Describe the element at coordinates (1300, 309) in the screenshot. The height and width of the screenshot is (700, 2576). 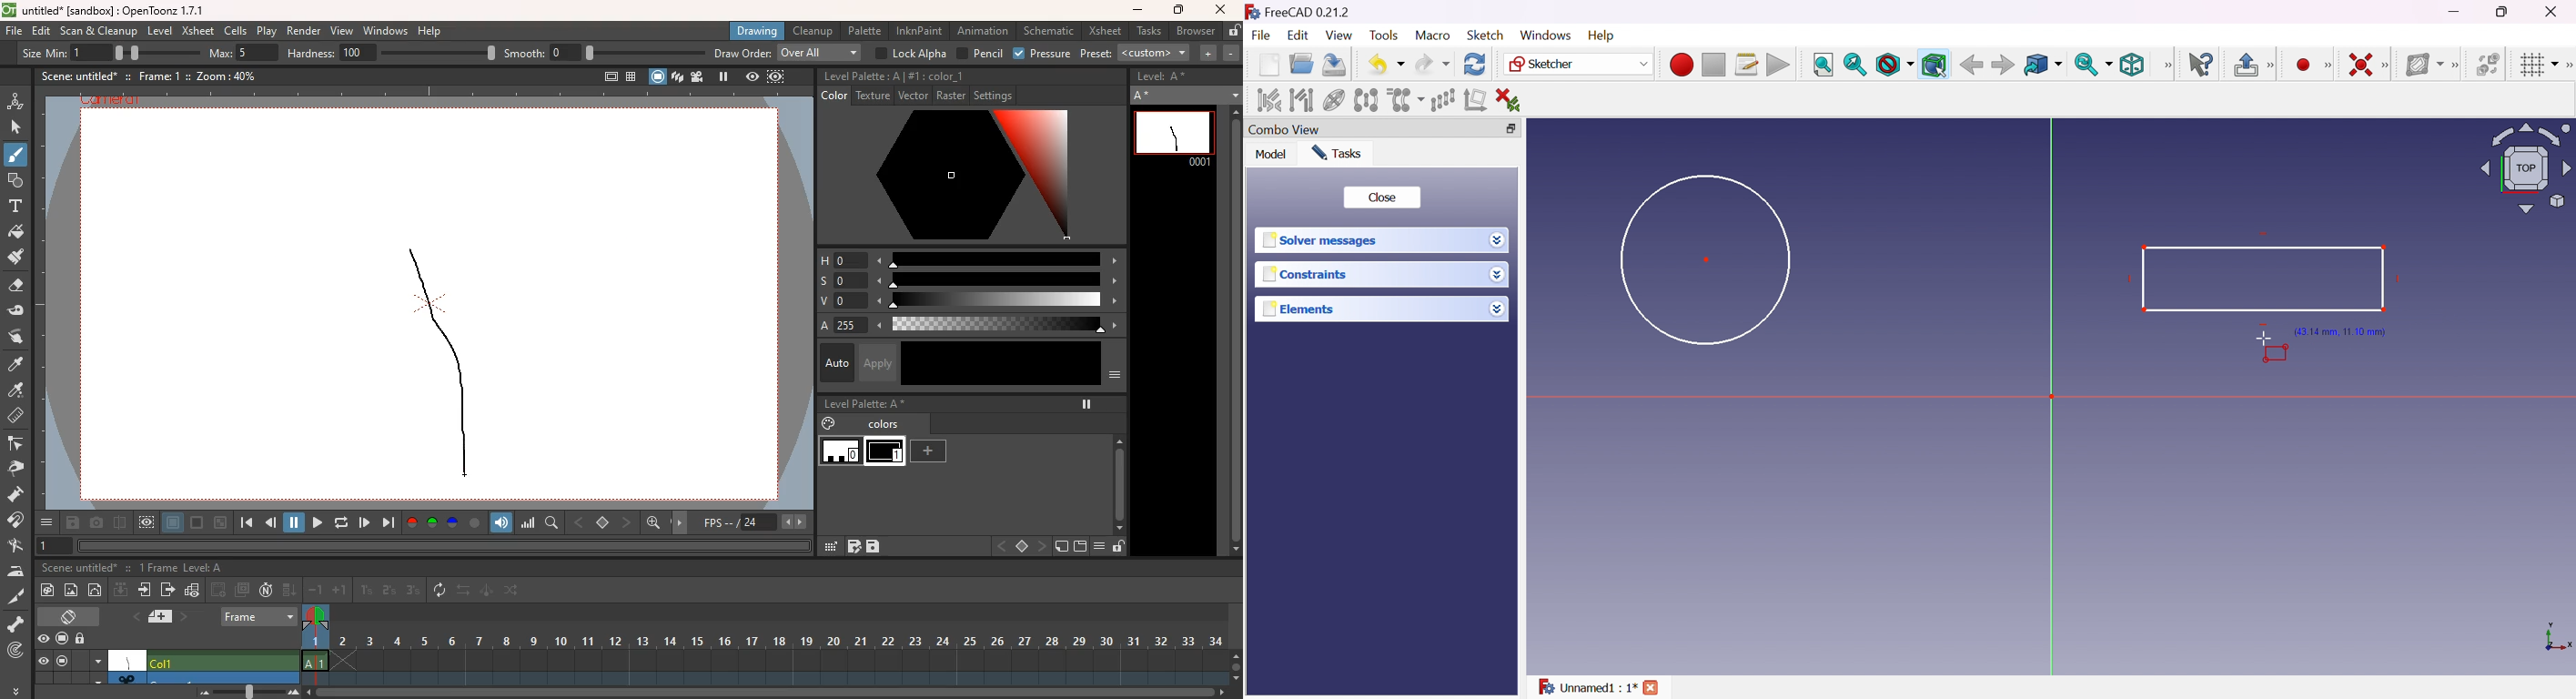
I see `Elements` at that location.